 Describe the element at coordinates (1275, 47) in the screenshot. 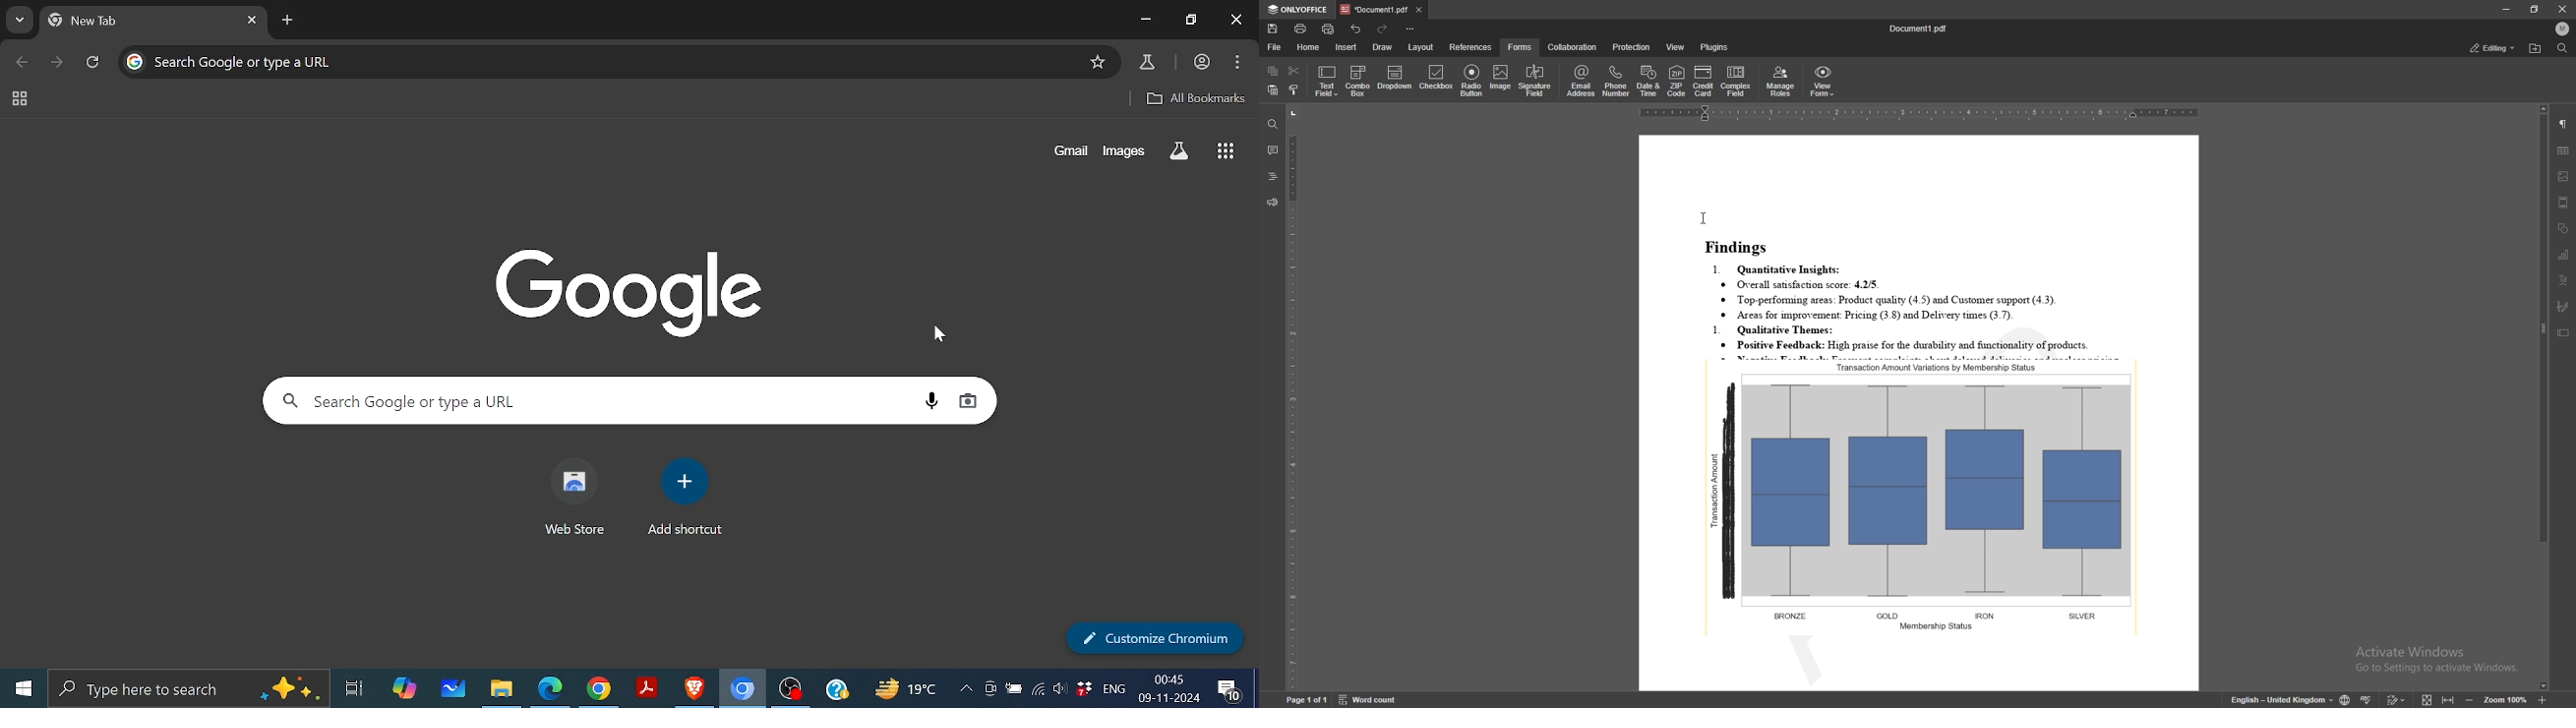

I see `file` at that location.